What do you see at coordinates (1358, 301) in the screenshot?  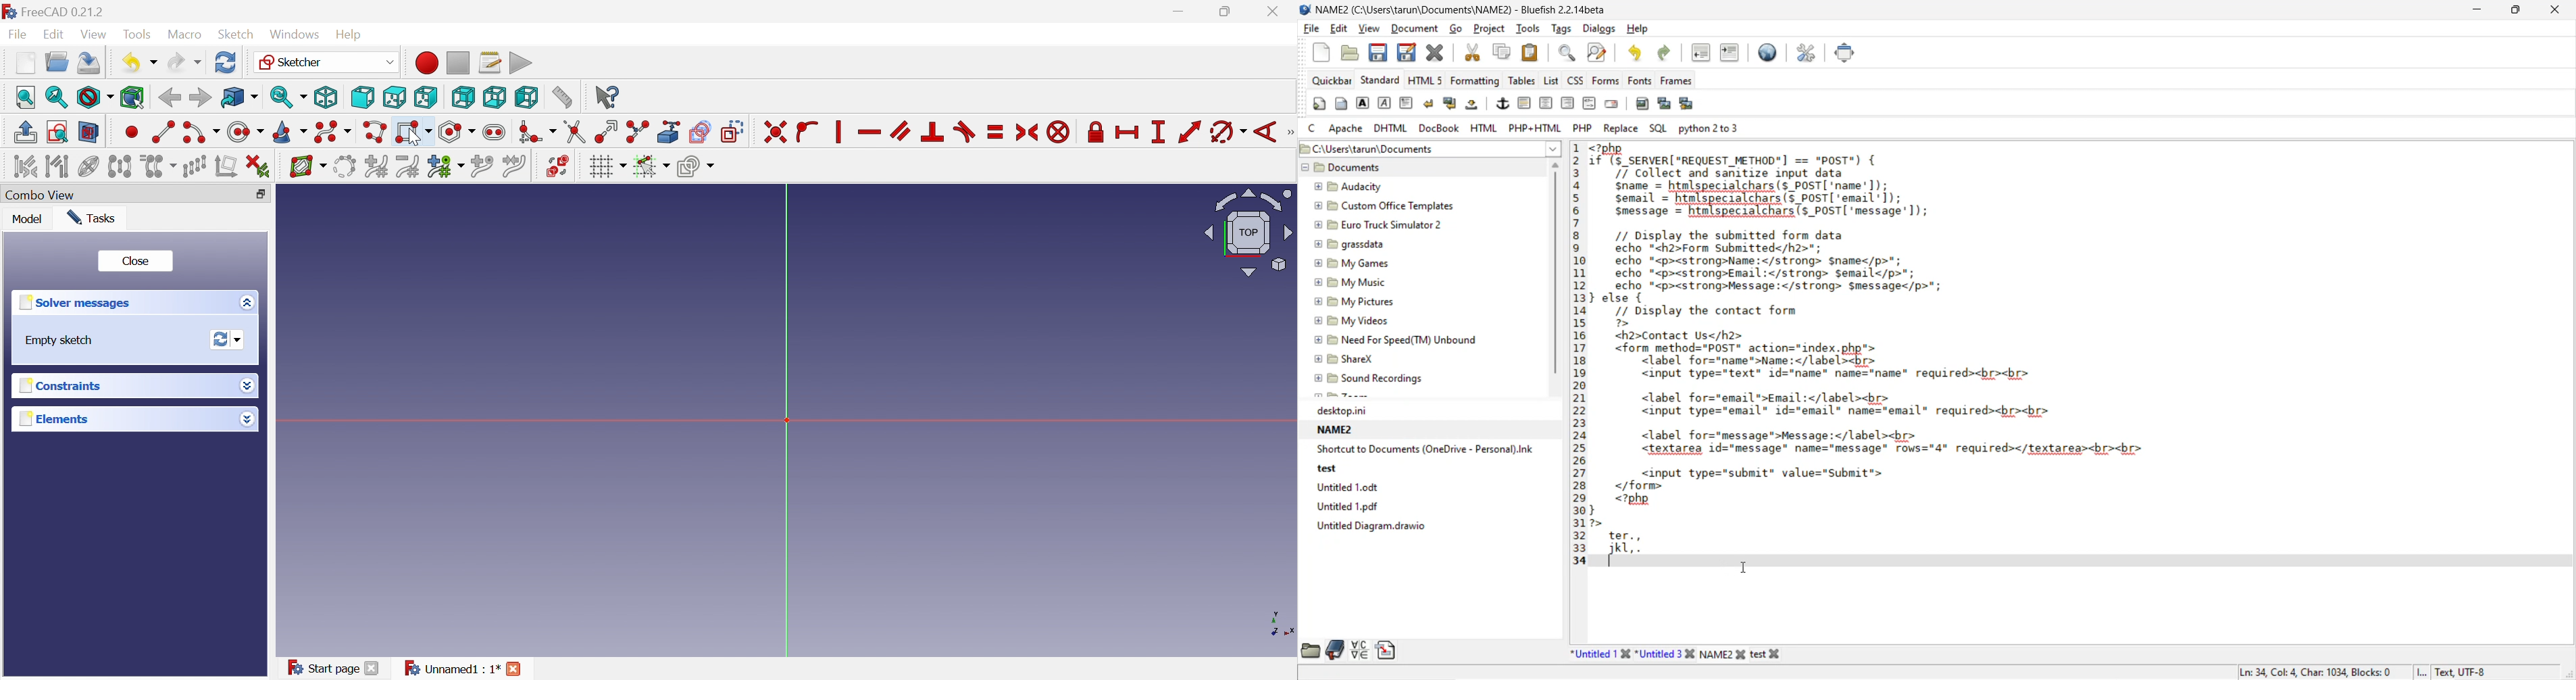 I see `My Pictures` at bounding box center [1358, 301].